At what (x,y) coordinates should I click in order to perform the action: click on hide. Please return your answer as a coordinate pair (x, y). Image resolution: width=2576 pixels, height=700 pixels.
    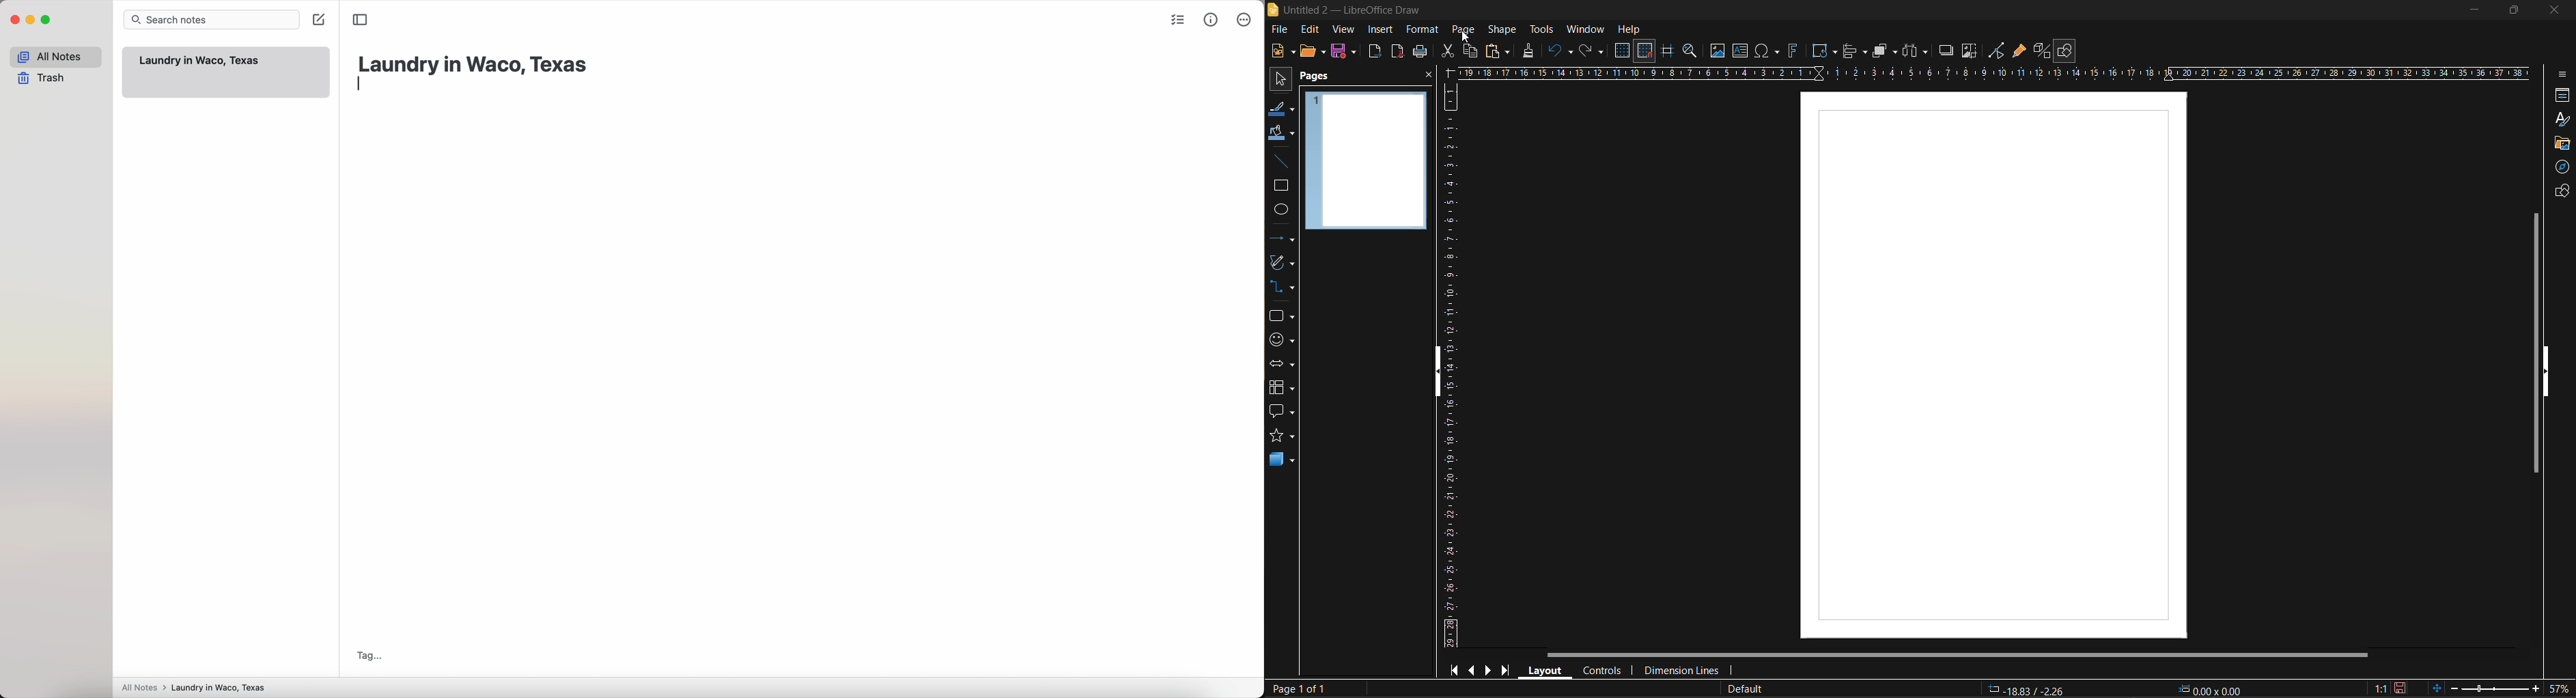
    Looking at the image, I should click on (2546, 372).